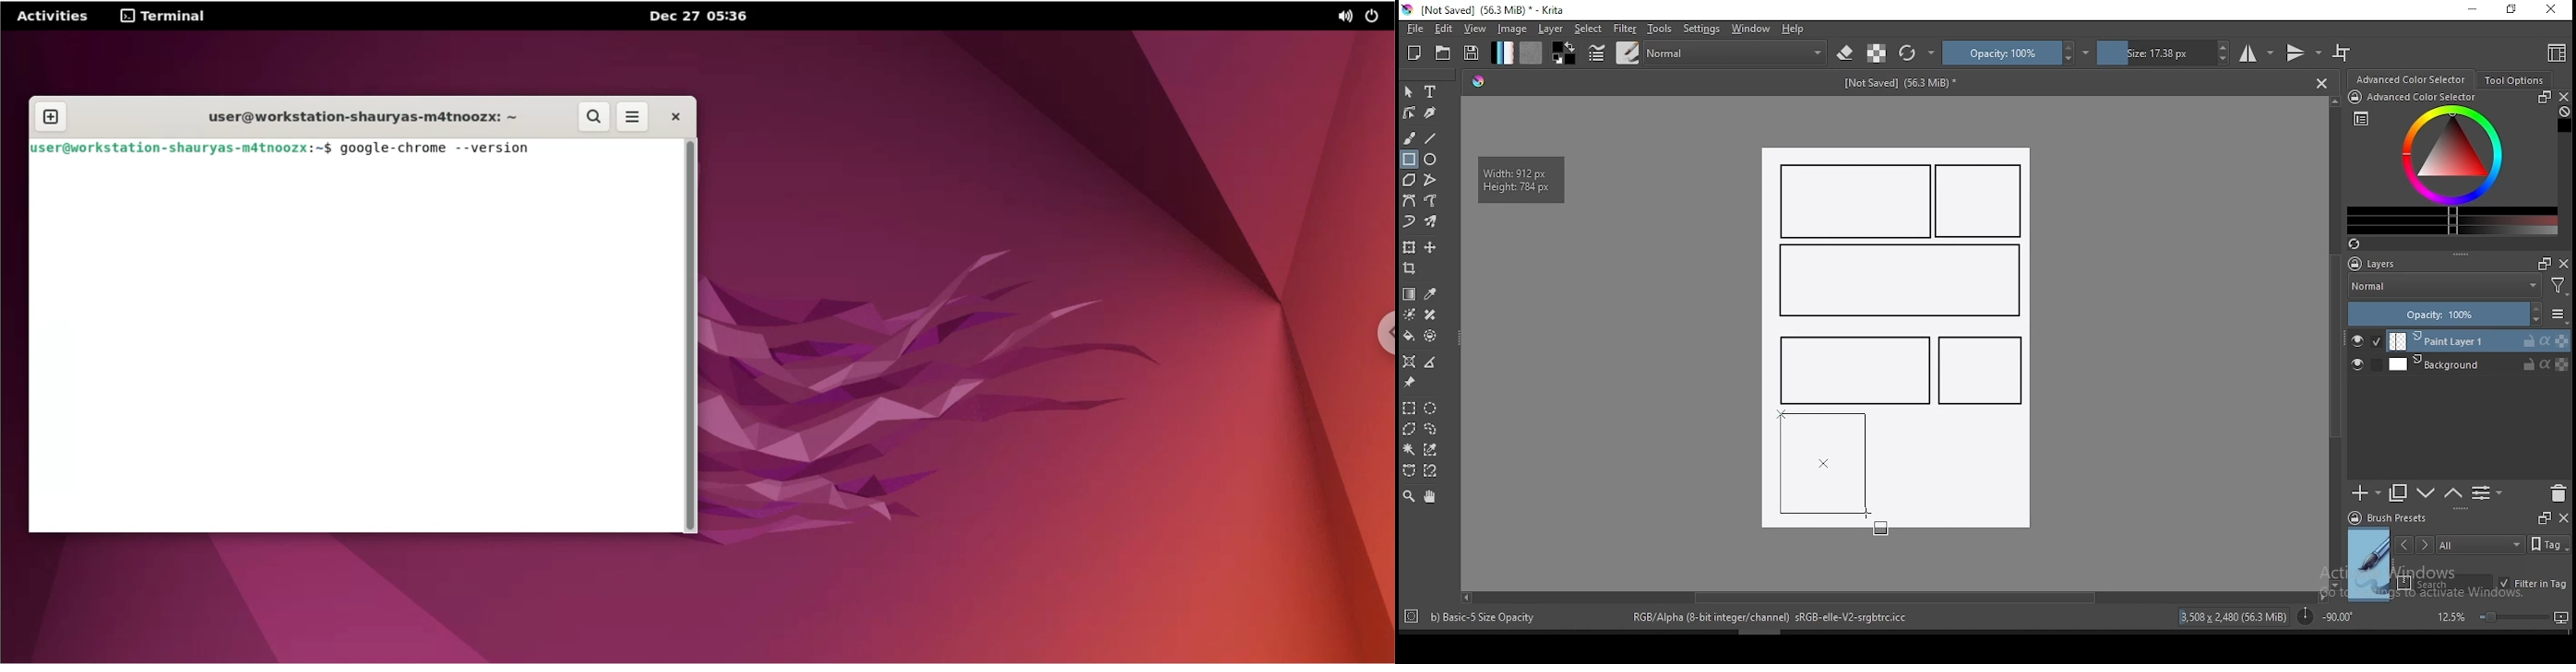 The width and height of the screenshot is (2576, 672). What do you see at coordinates (1409, 495) in the screenshot?
I see `zoom tool` at bounding box center [1409, 495].